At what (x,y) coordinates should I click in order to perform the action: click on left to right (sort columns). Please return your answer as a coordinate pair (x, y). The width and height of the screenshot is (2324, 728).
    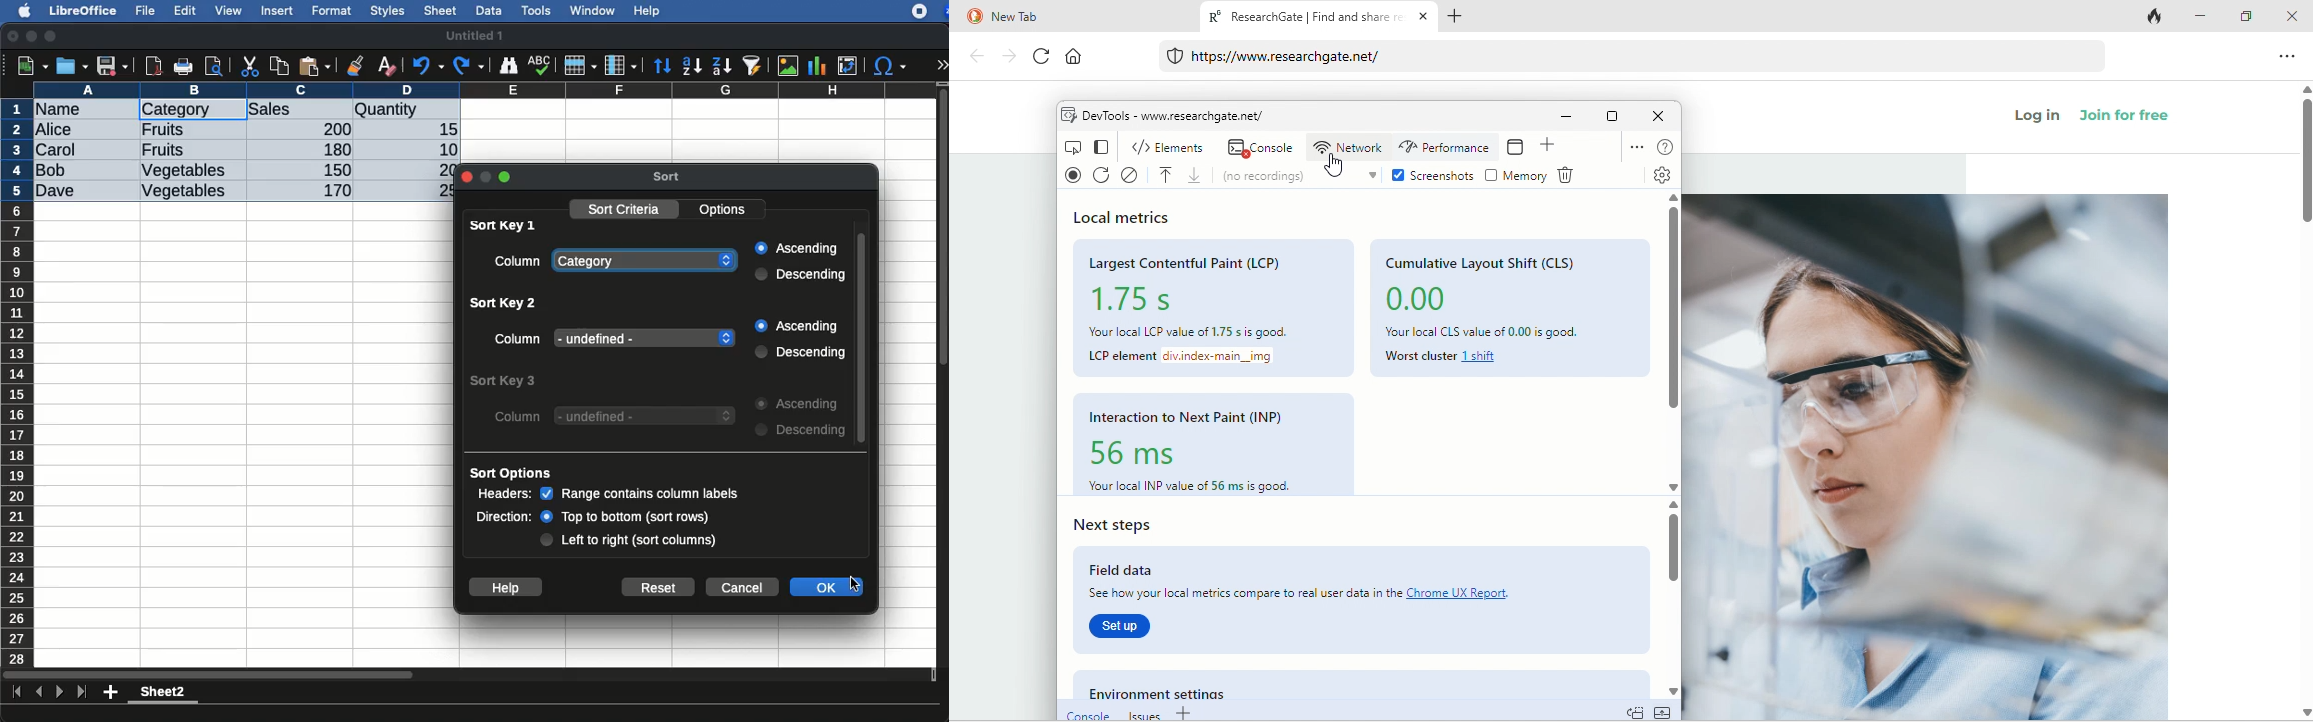
    Looking at the image, I should click on (631, 542).